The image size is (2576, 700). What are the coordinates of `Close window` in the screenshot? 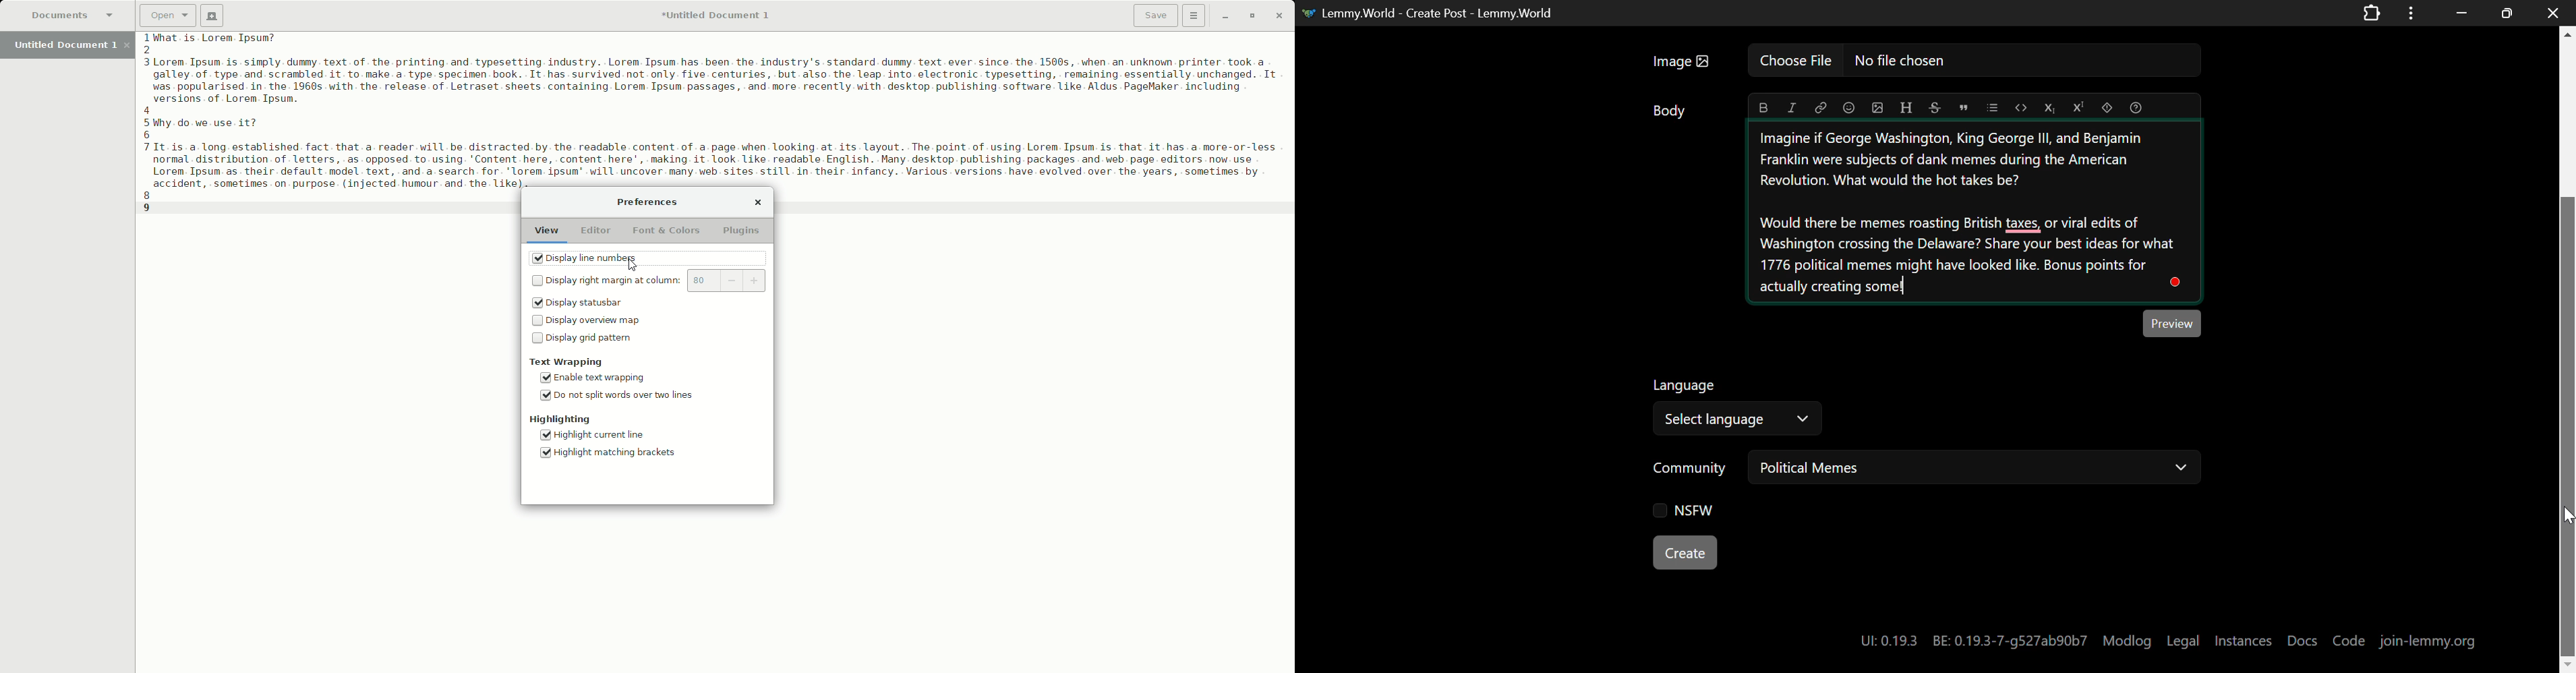 It's located at (2555, 12).